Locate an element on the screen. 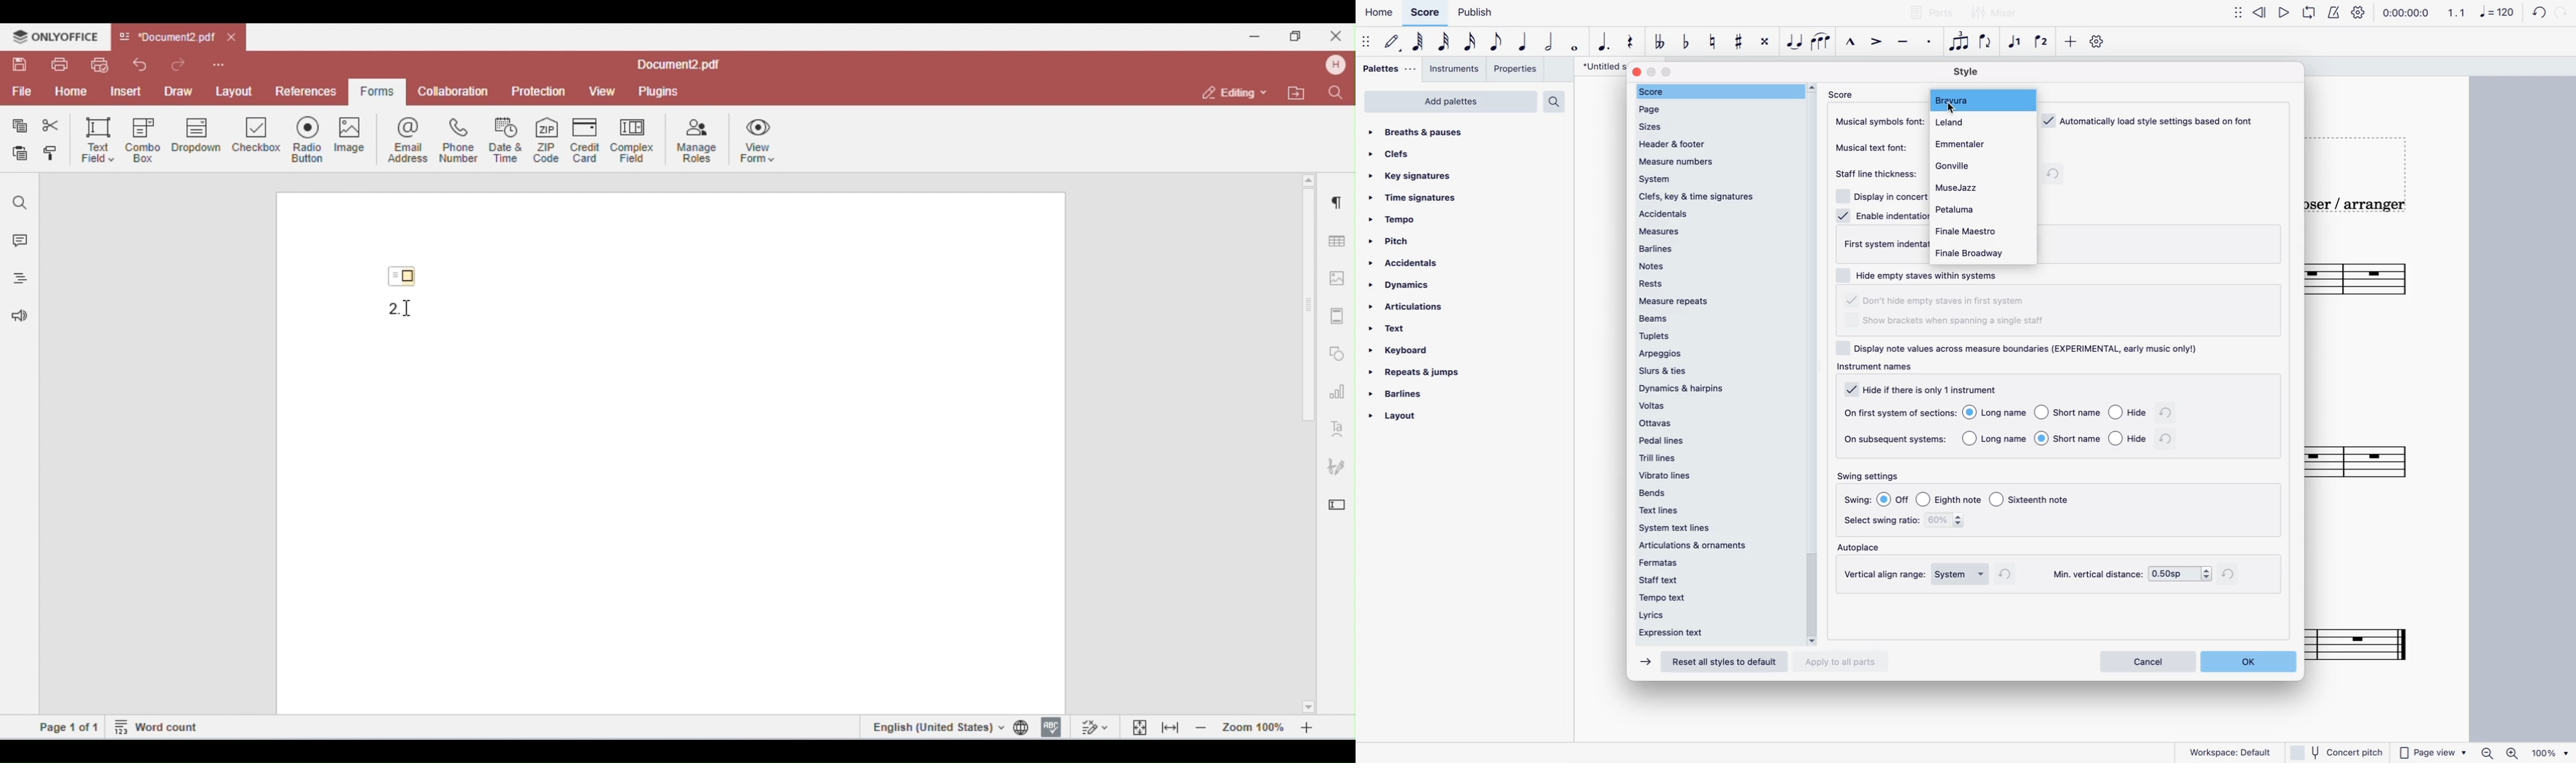 The width and height of the screenshot is (2576, 784). enable identation is located at coordinates (1883, 214).